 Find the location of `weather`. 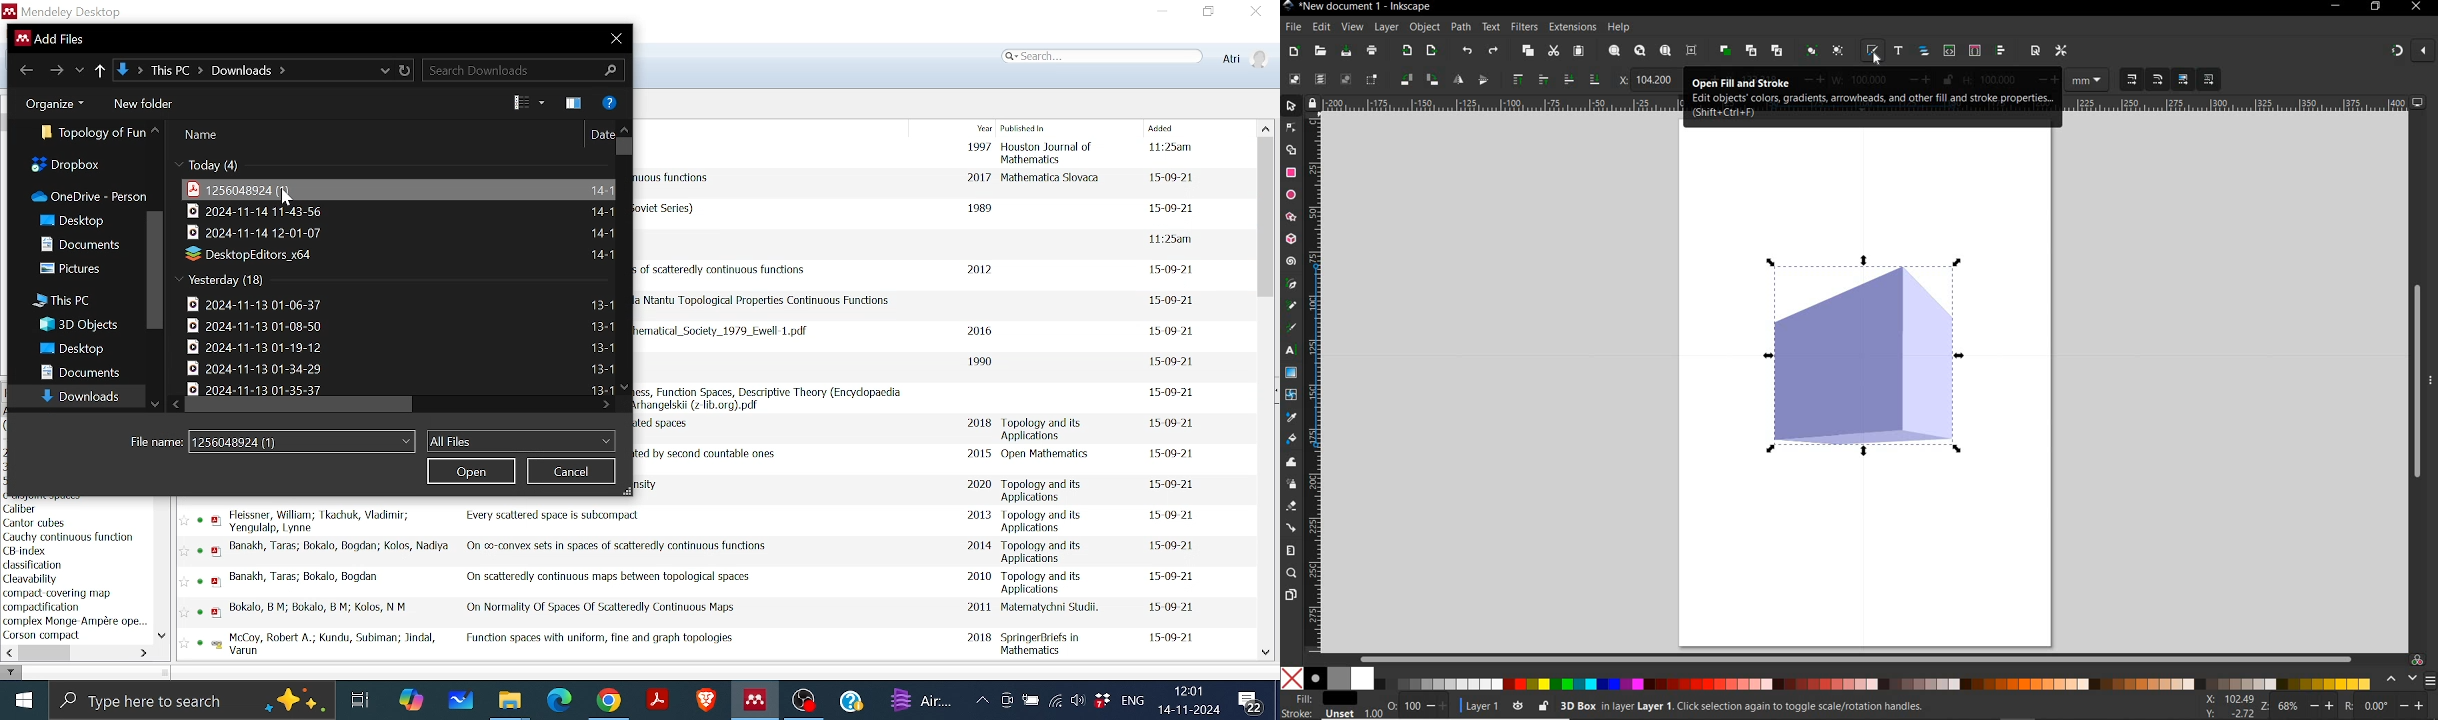

weather is located at coordinates (925, 701).